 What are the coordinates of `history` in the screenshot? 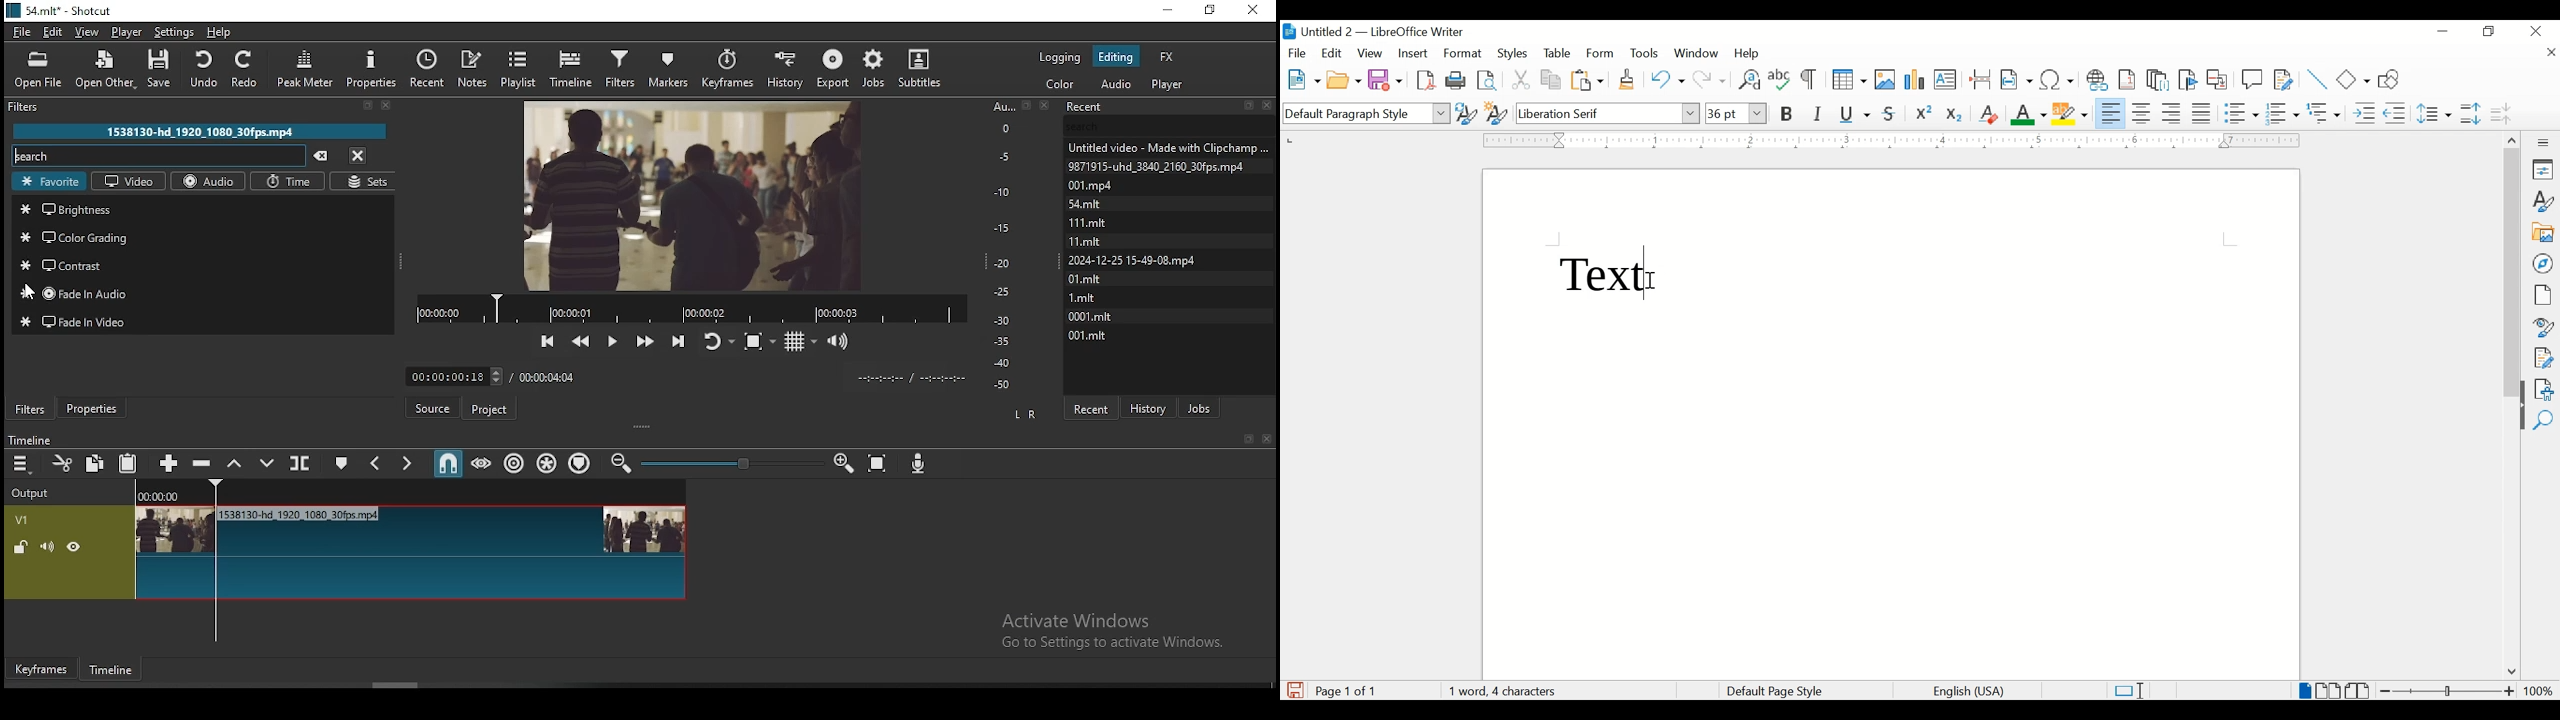 It's located at (1155, 408).